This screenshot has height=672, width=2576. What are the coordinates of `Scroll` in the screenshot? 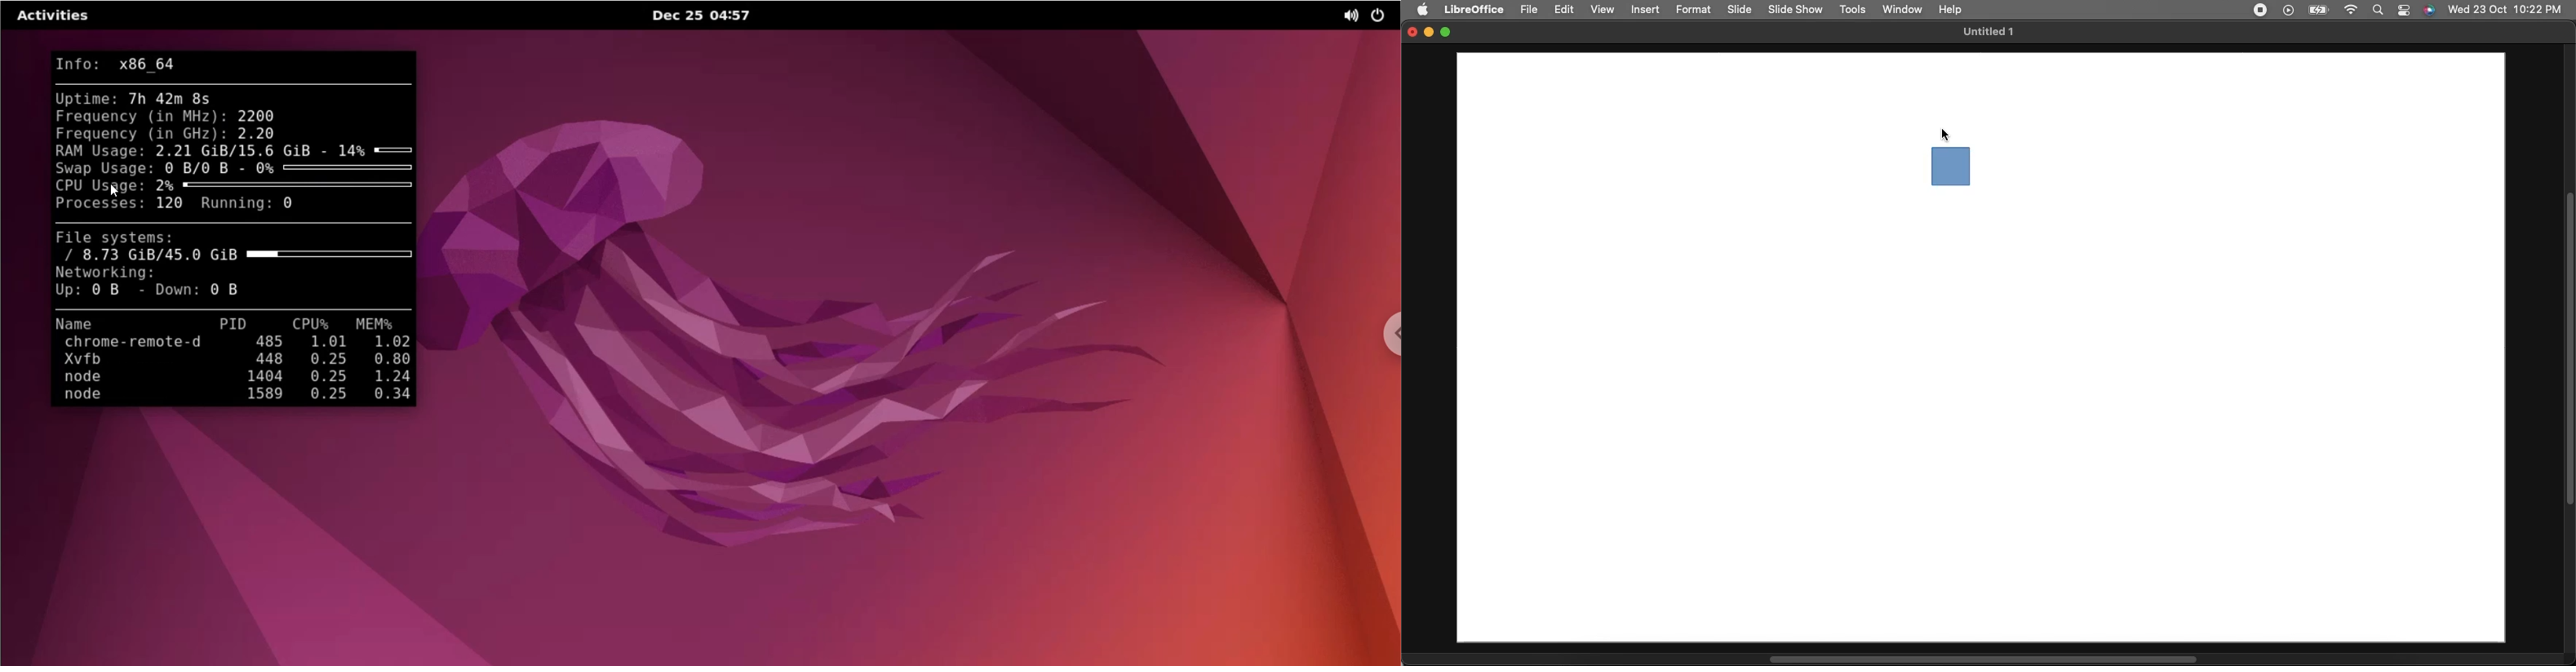 It's located at (2569, 350).